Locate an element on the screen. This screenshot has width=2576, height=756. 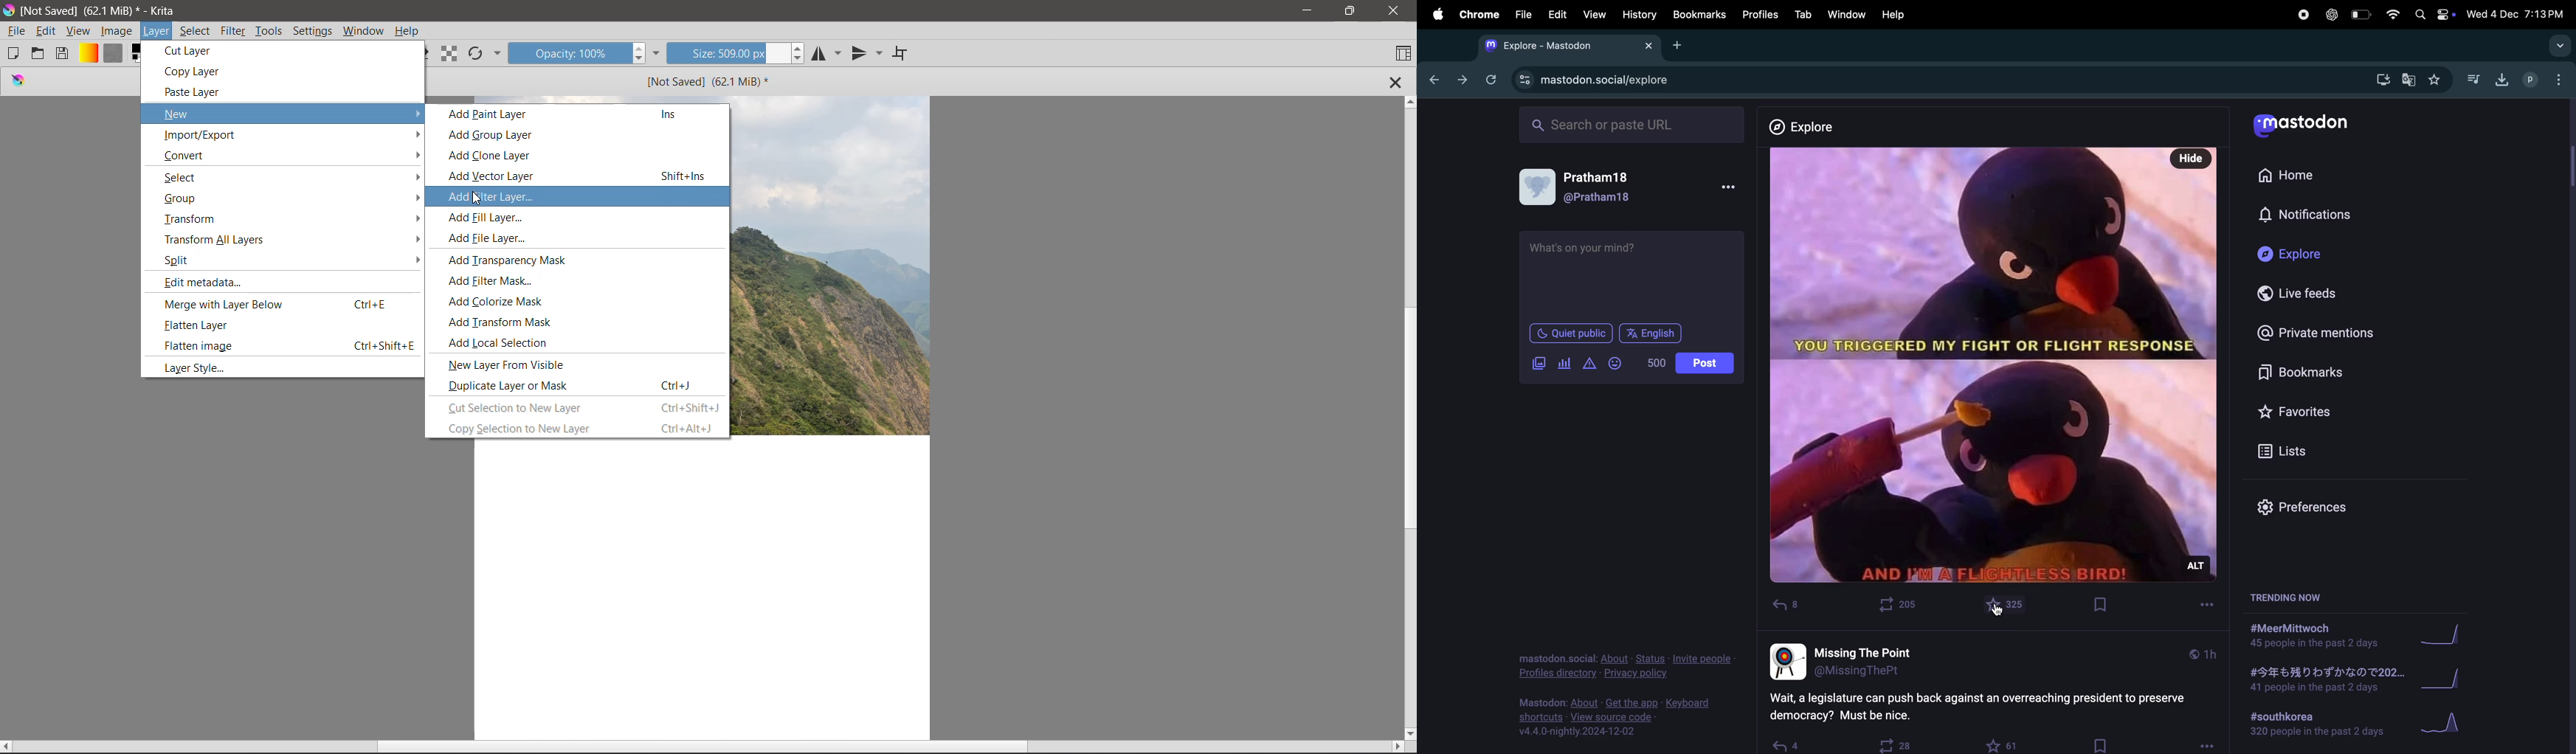
emoji is located at coordinates (1619, 362).